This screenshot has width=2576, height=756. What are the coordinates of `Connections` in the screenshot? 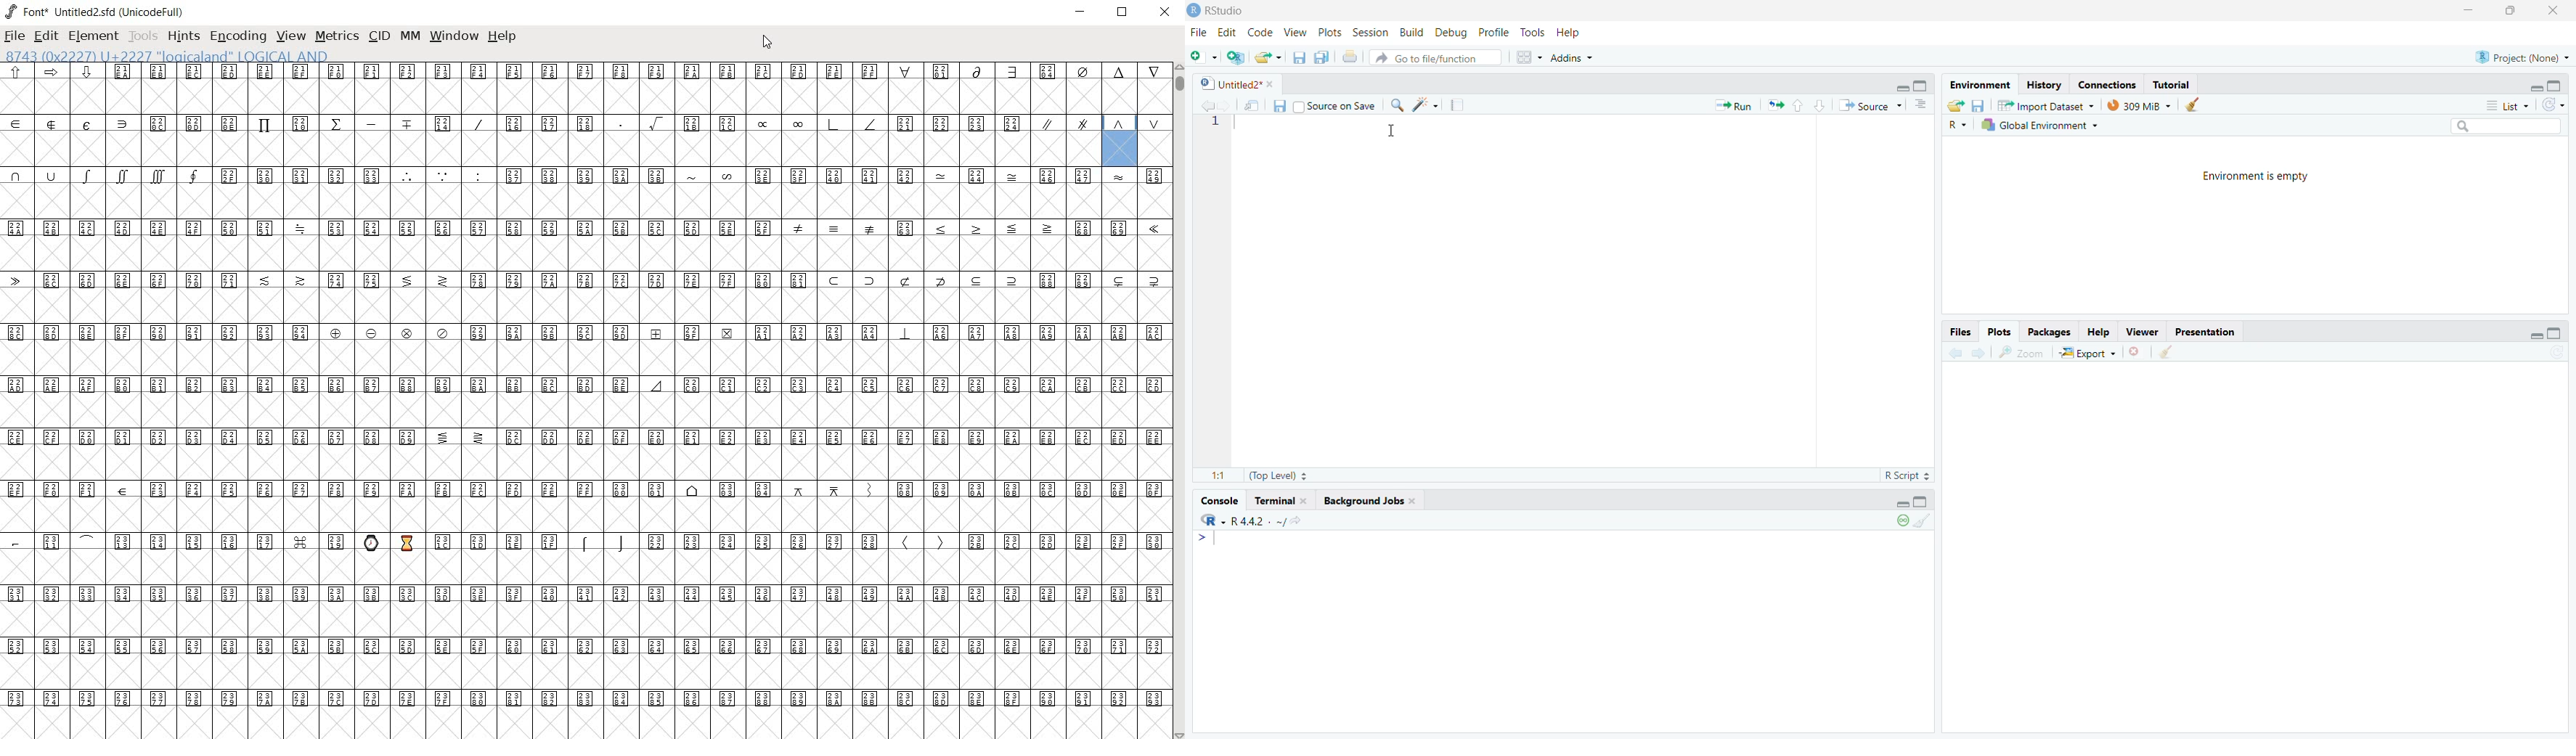 It's located at (2109, 84).